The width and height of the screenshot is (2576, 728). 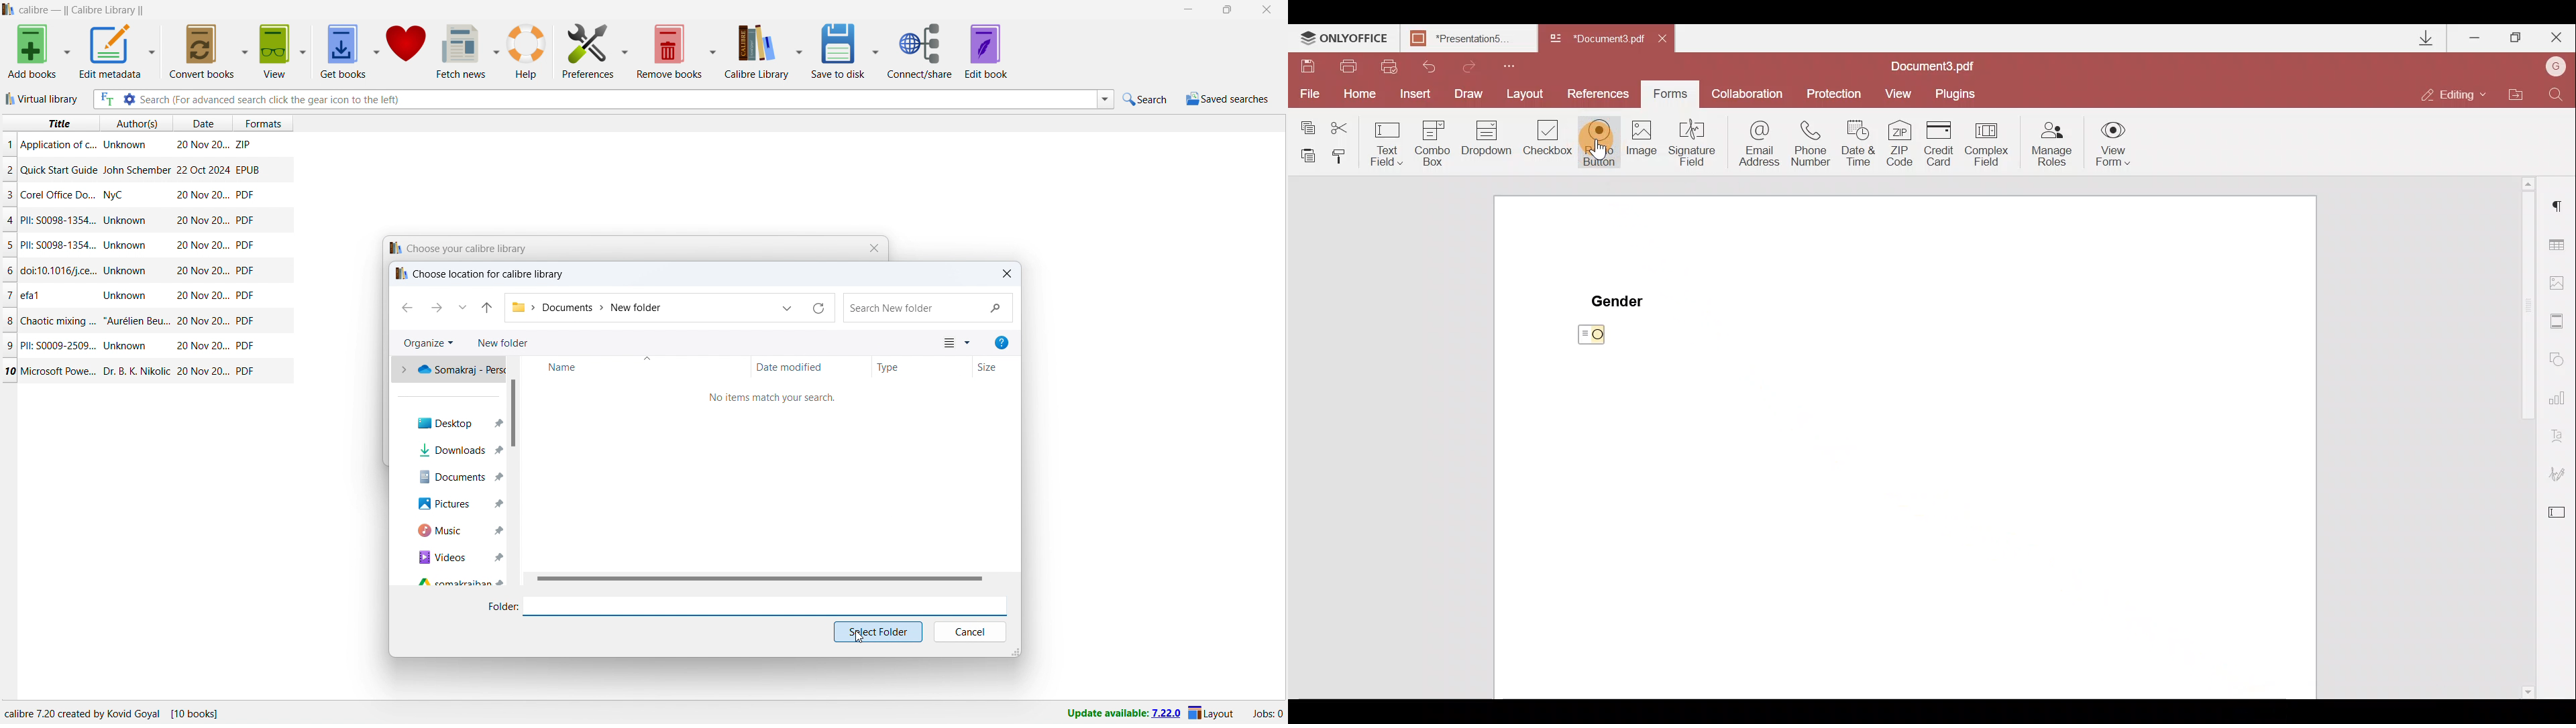 I want to click on close, so click(x=1267, y=10).